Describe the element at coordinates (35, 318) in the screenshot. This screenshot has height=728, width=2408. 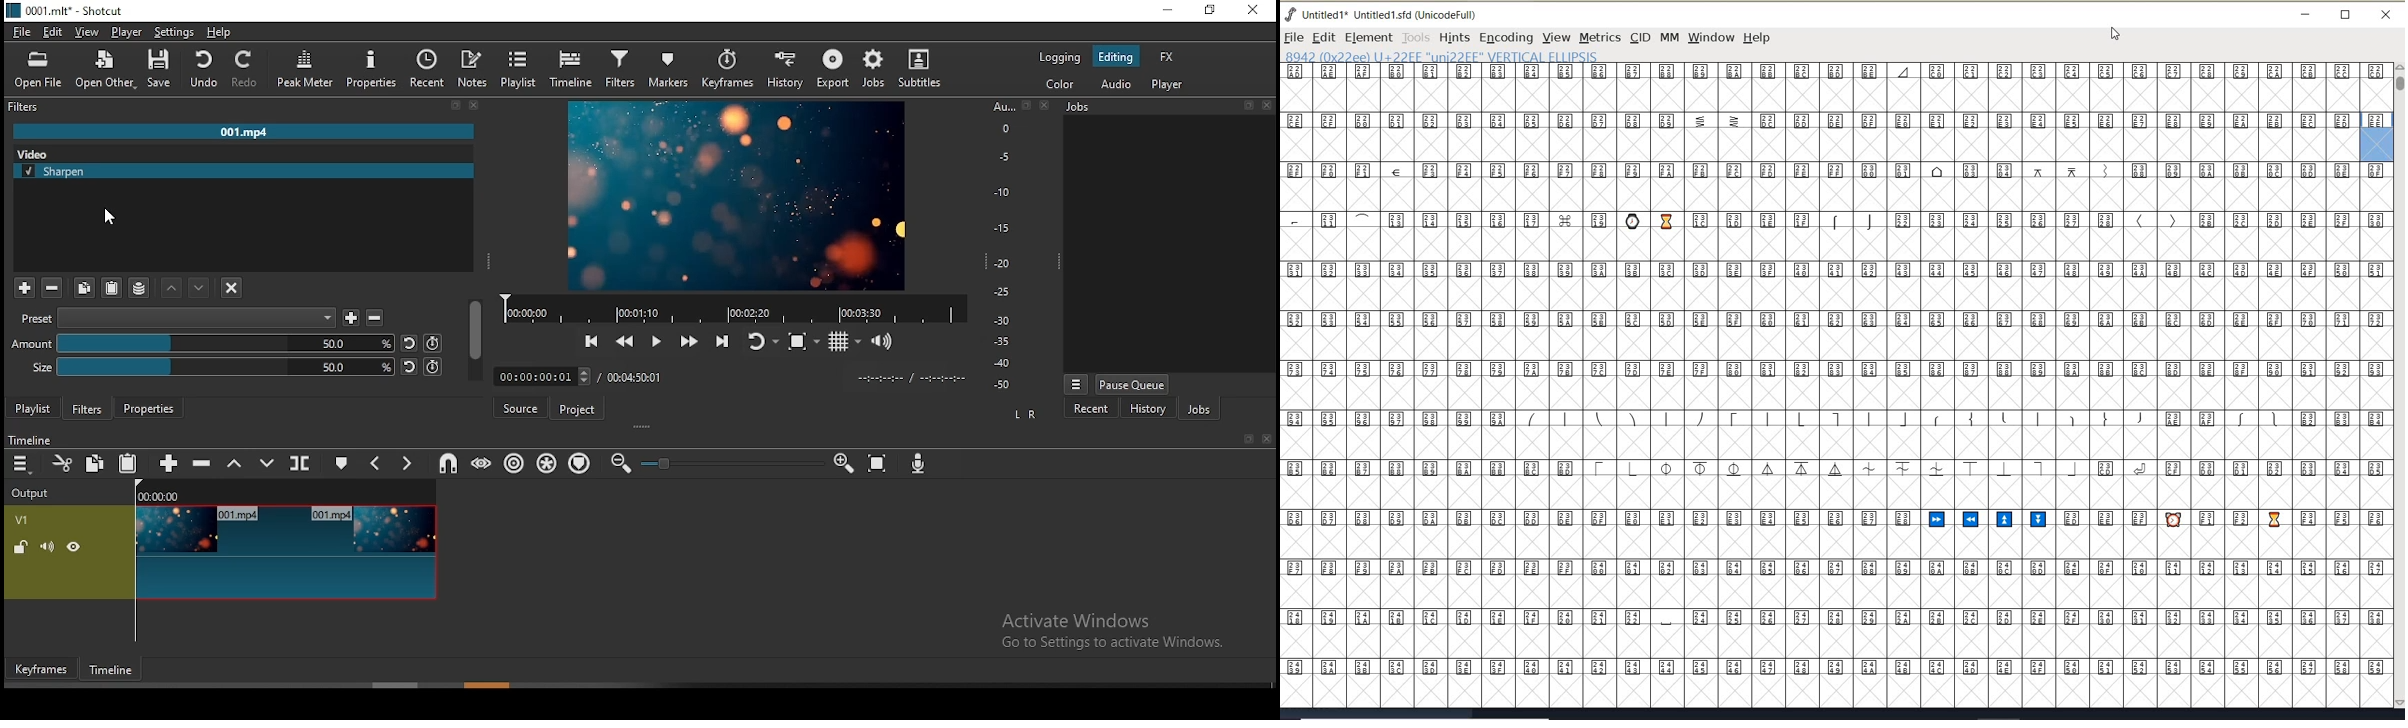
I see `Preset` at that location.